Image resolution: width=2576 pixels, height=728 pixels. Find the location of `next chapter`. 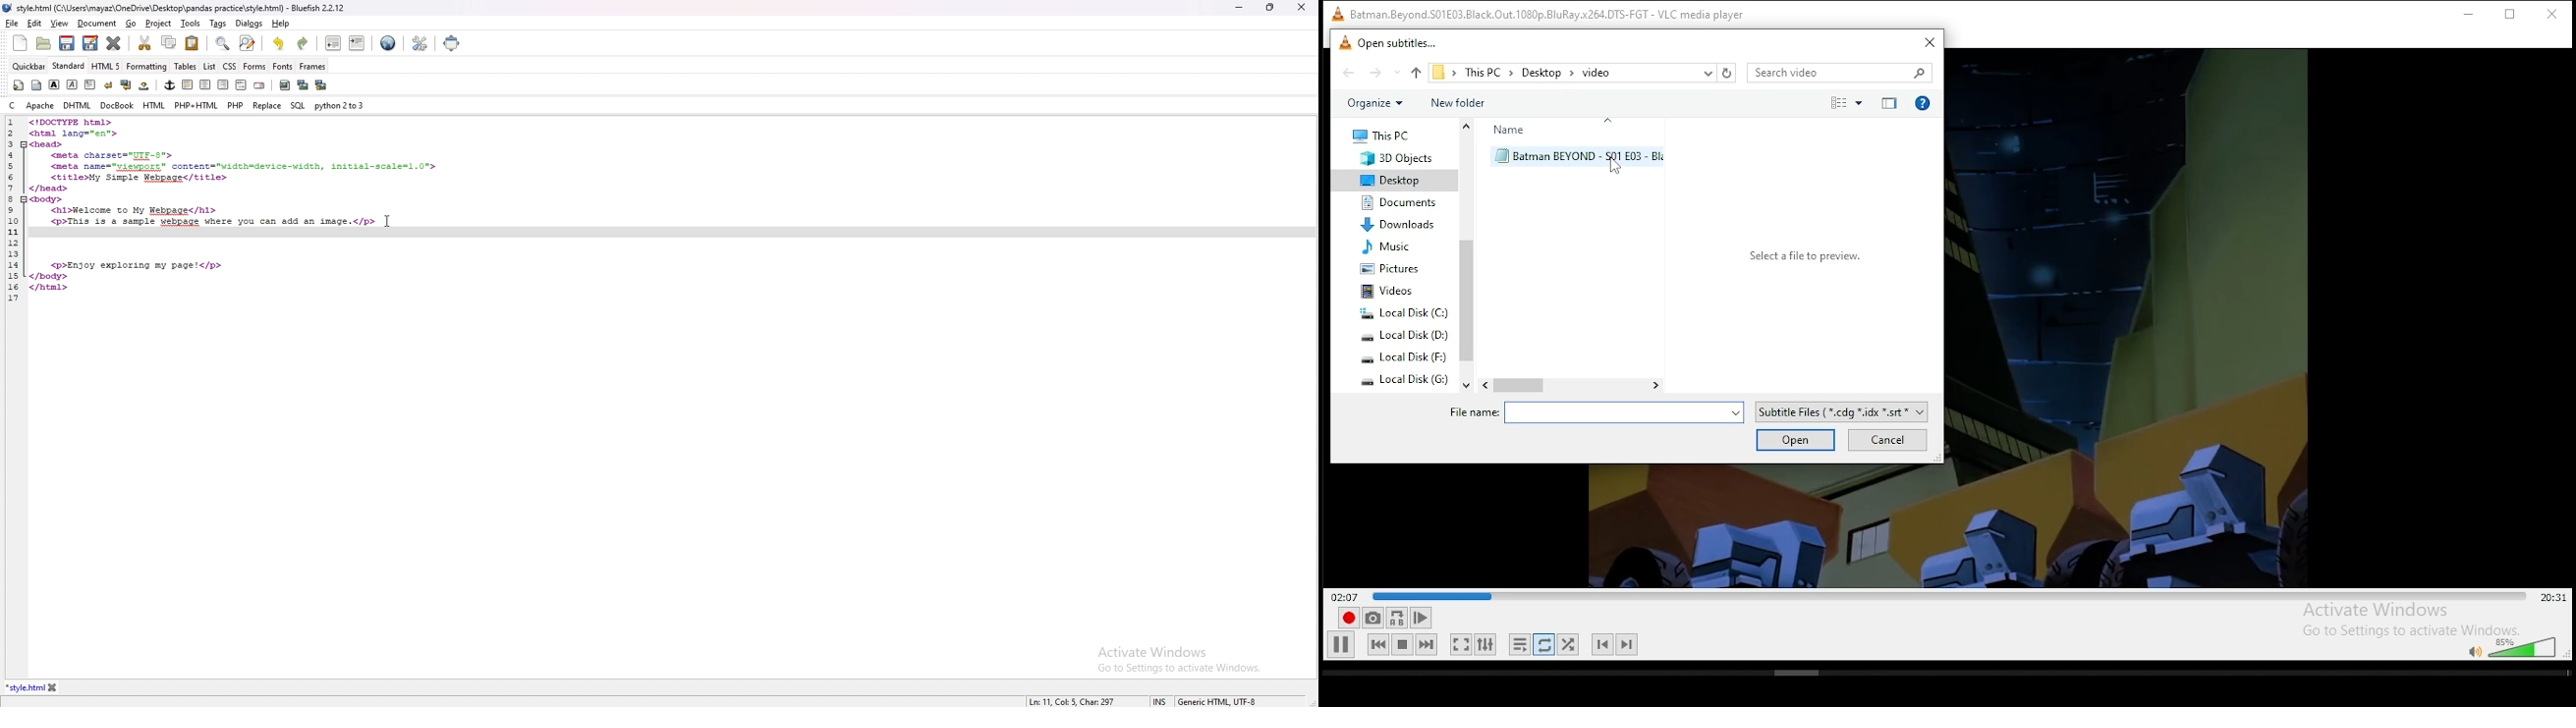

next chapter is located at coordinates (1628, 644).